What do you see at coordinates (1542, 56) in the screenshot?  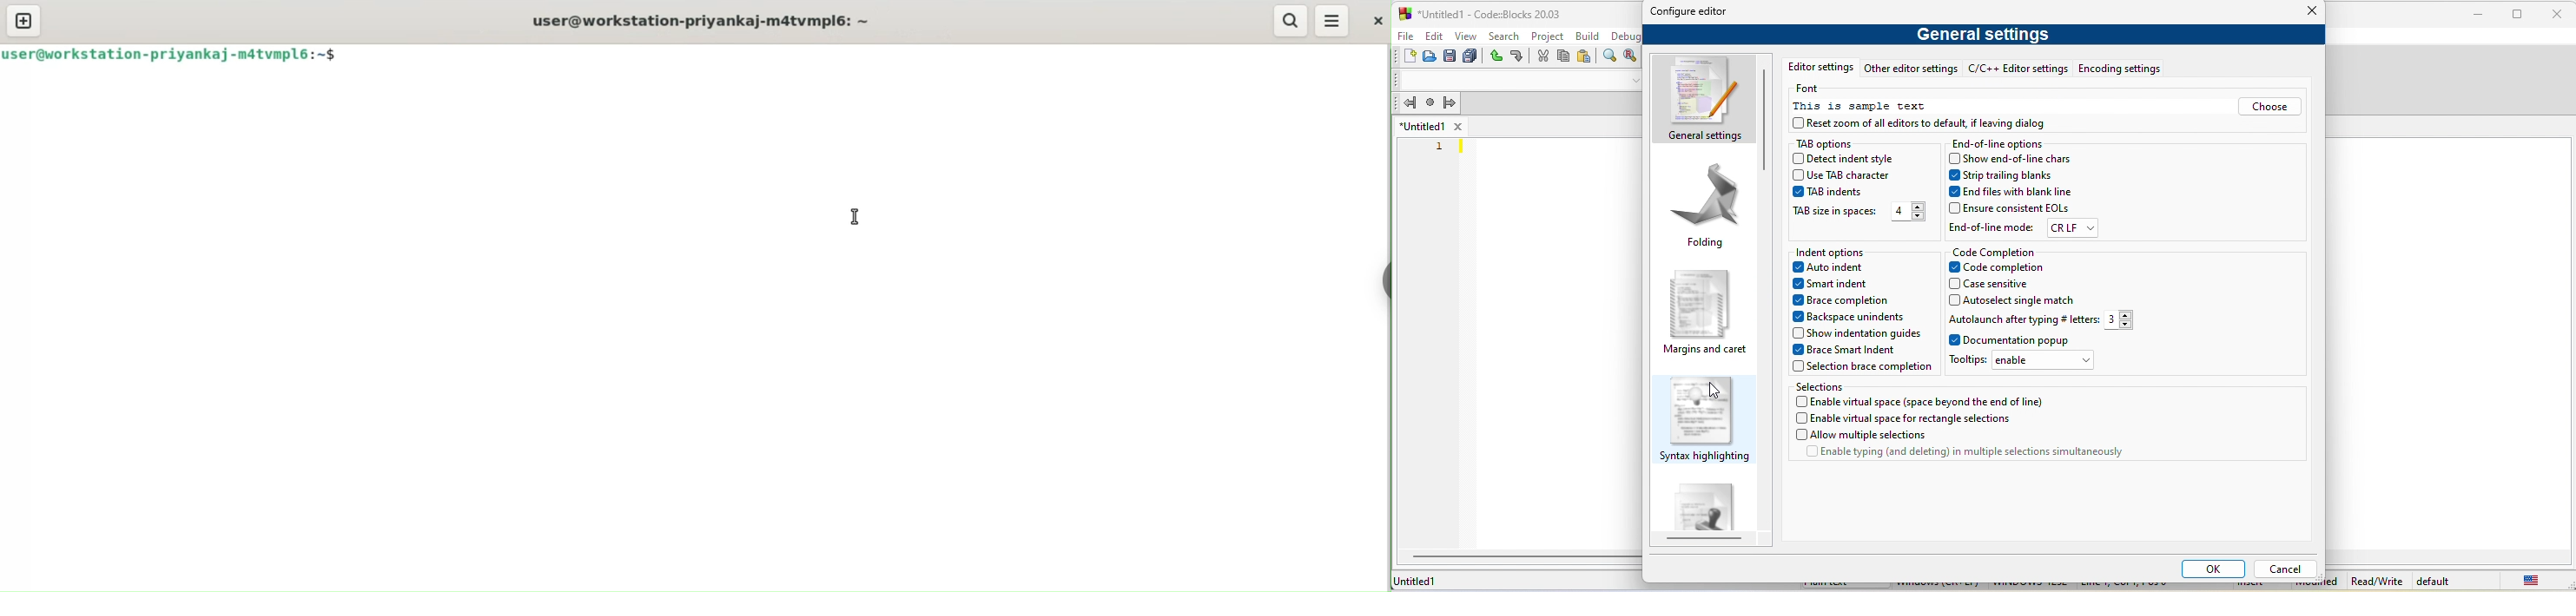 I see `cut` at bounding box center [1542, 56].